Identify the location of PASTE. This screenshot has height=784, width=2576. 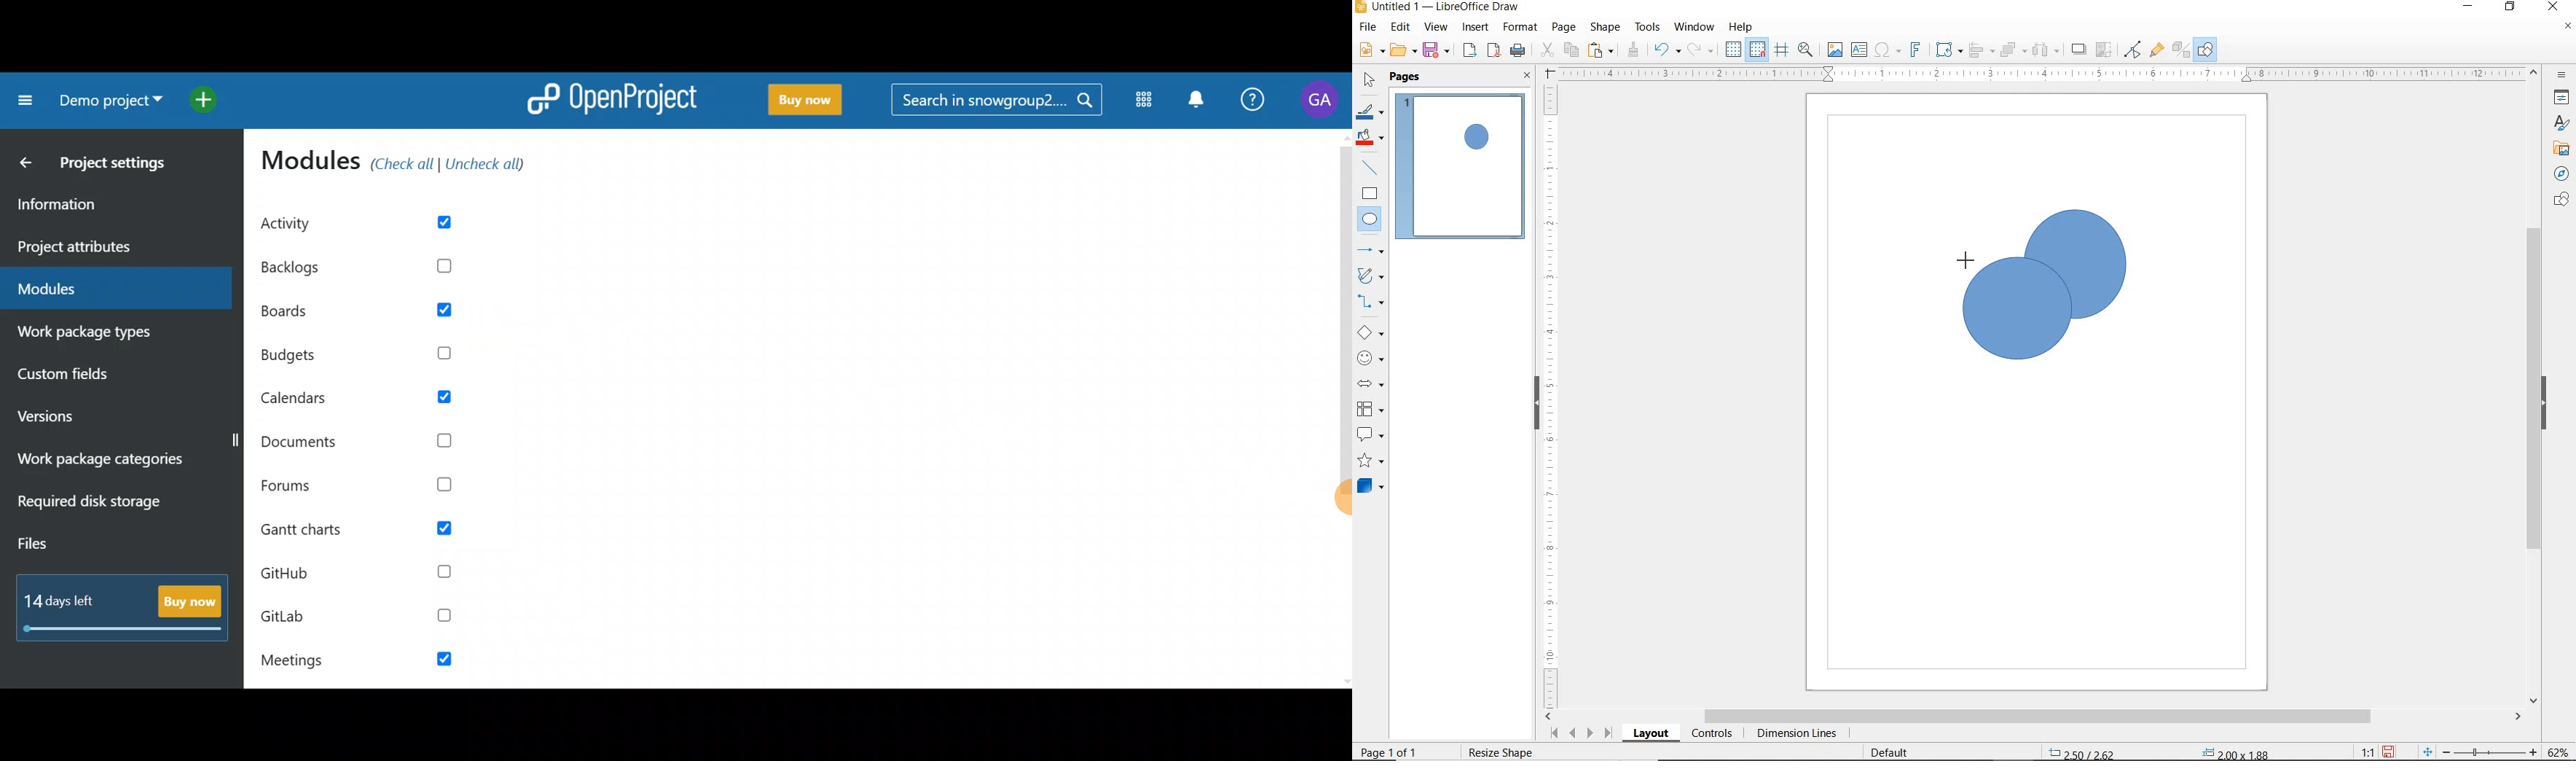
(1602, 50).